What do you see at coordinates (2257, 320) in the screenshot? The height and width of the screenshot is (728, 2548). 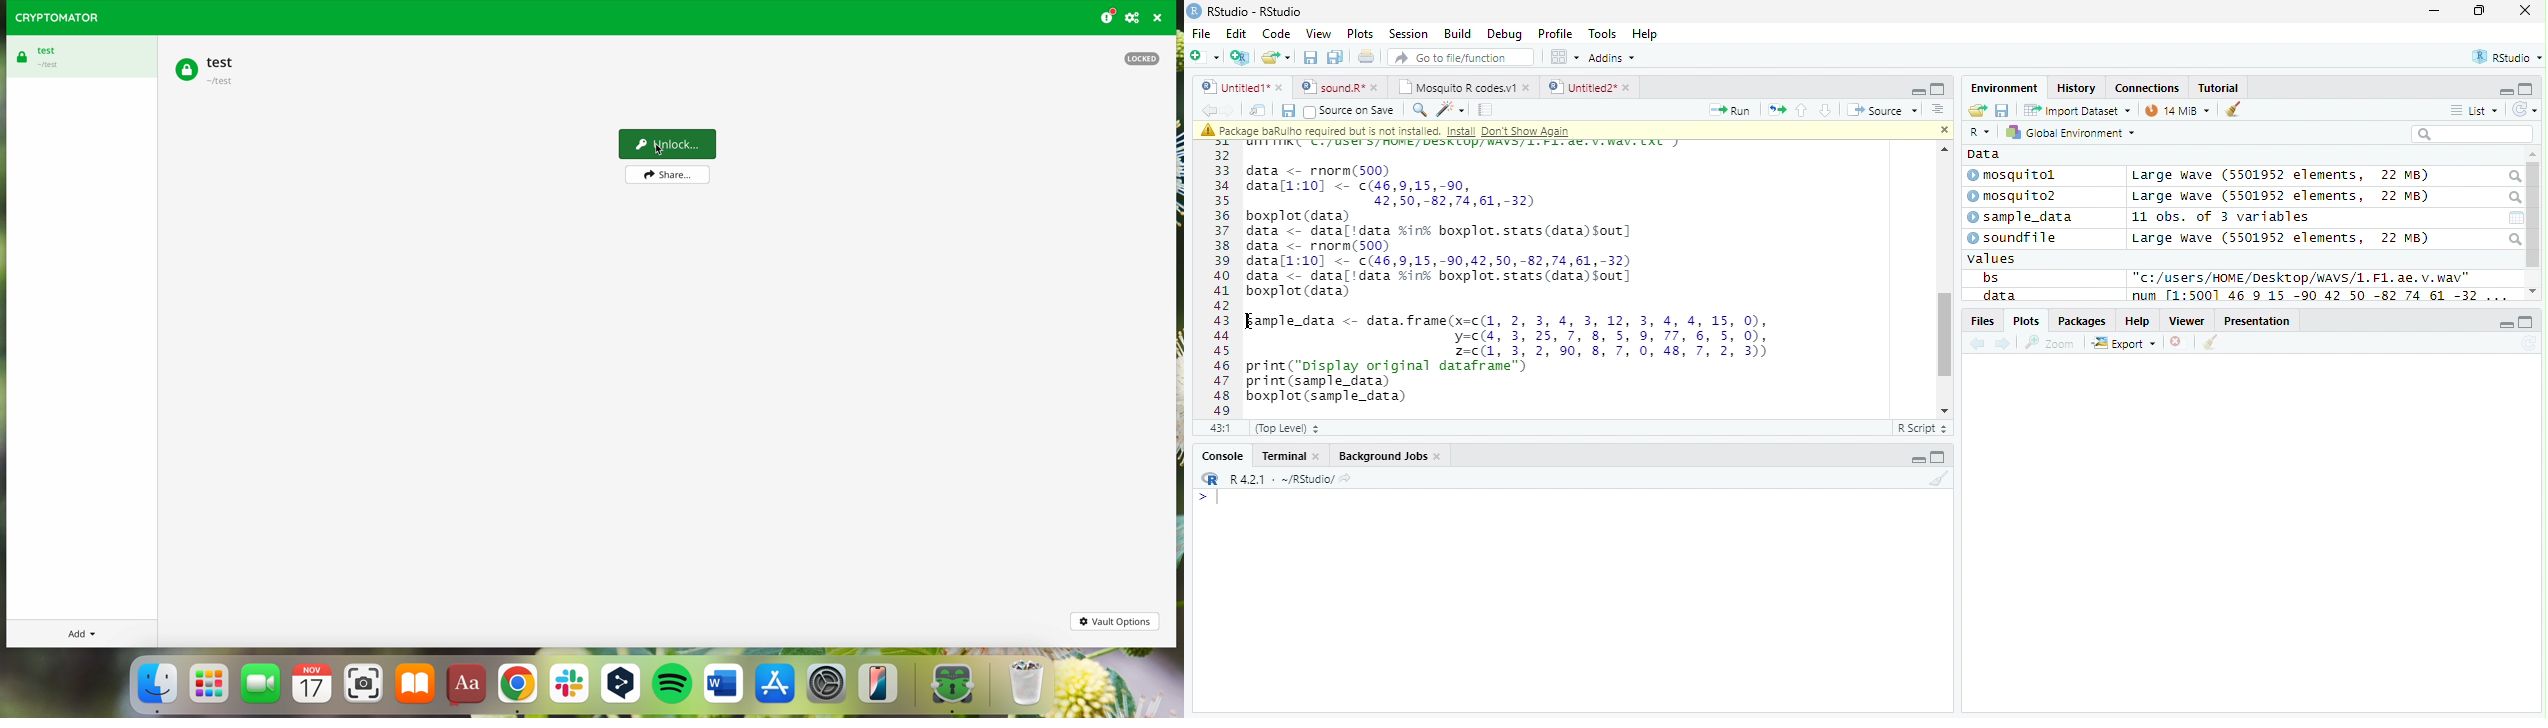 I see `Presentation` at bounding box center [2257, 320].